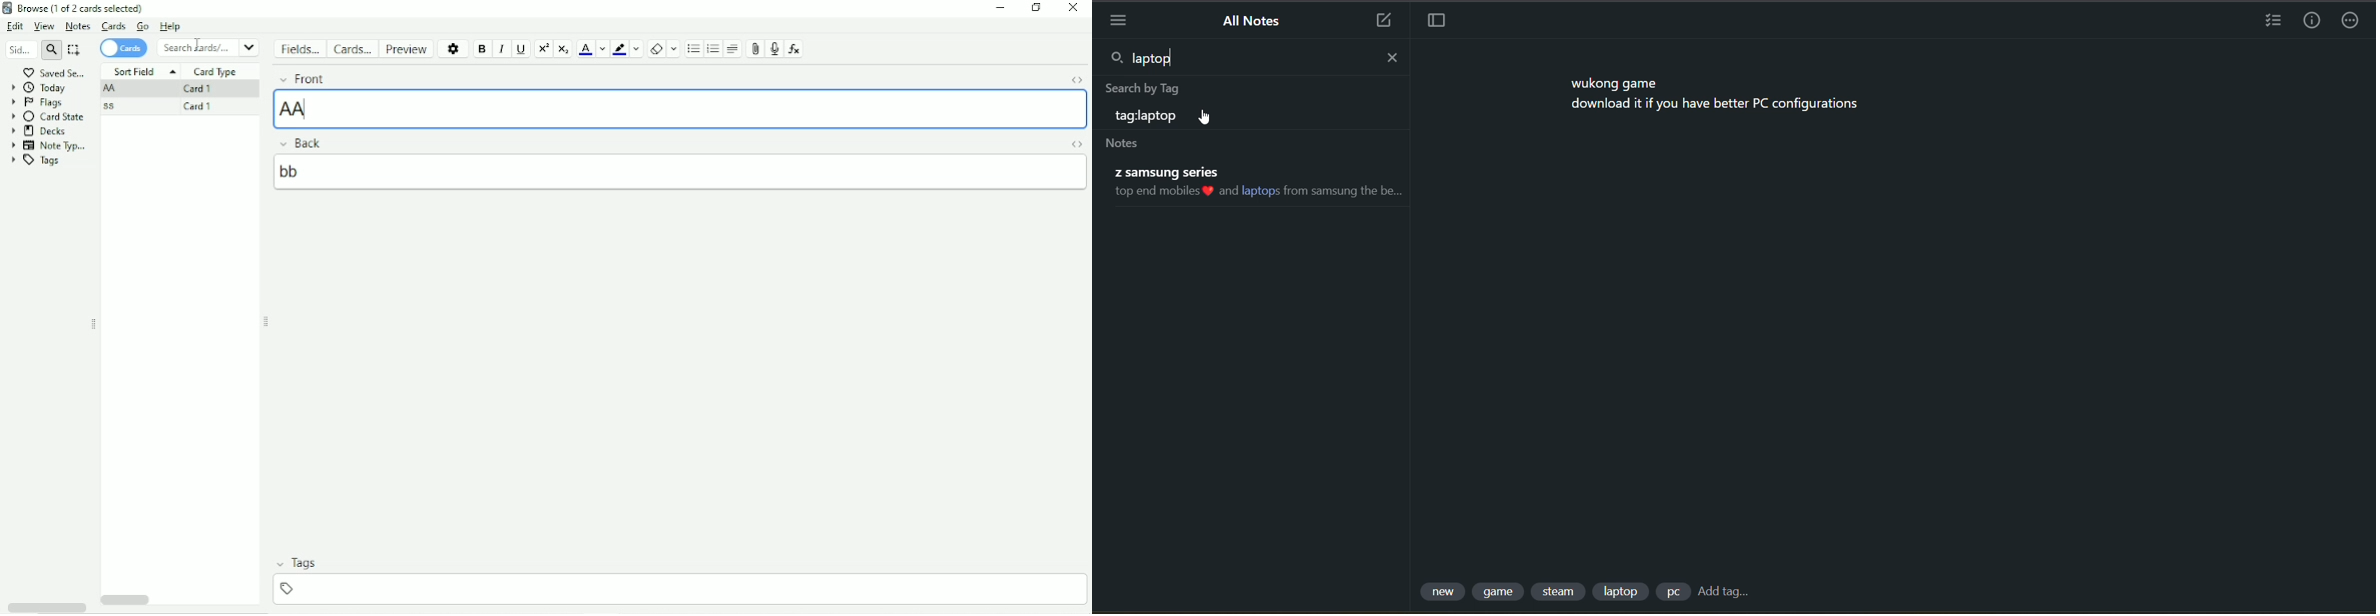  Describe the element at coordinates (40, 163) in the screenshot. I see `Tags` at that location.